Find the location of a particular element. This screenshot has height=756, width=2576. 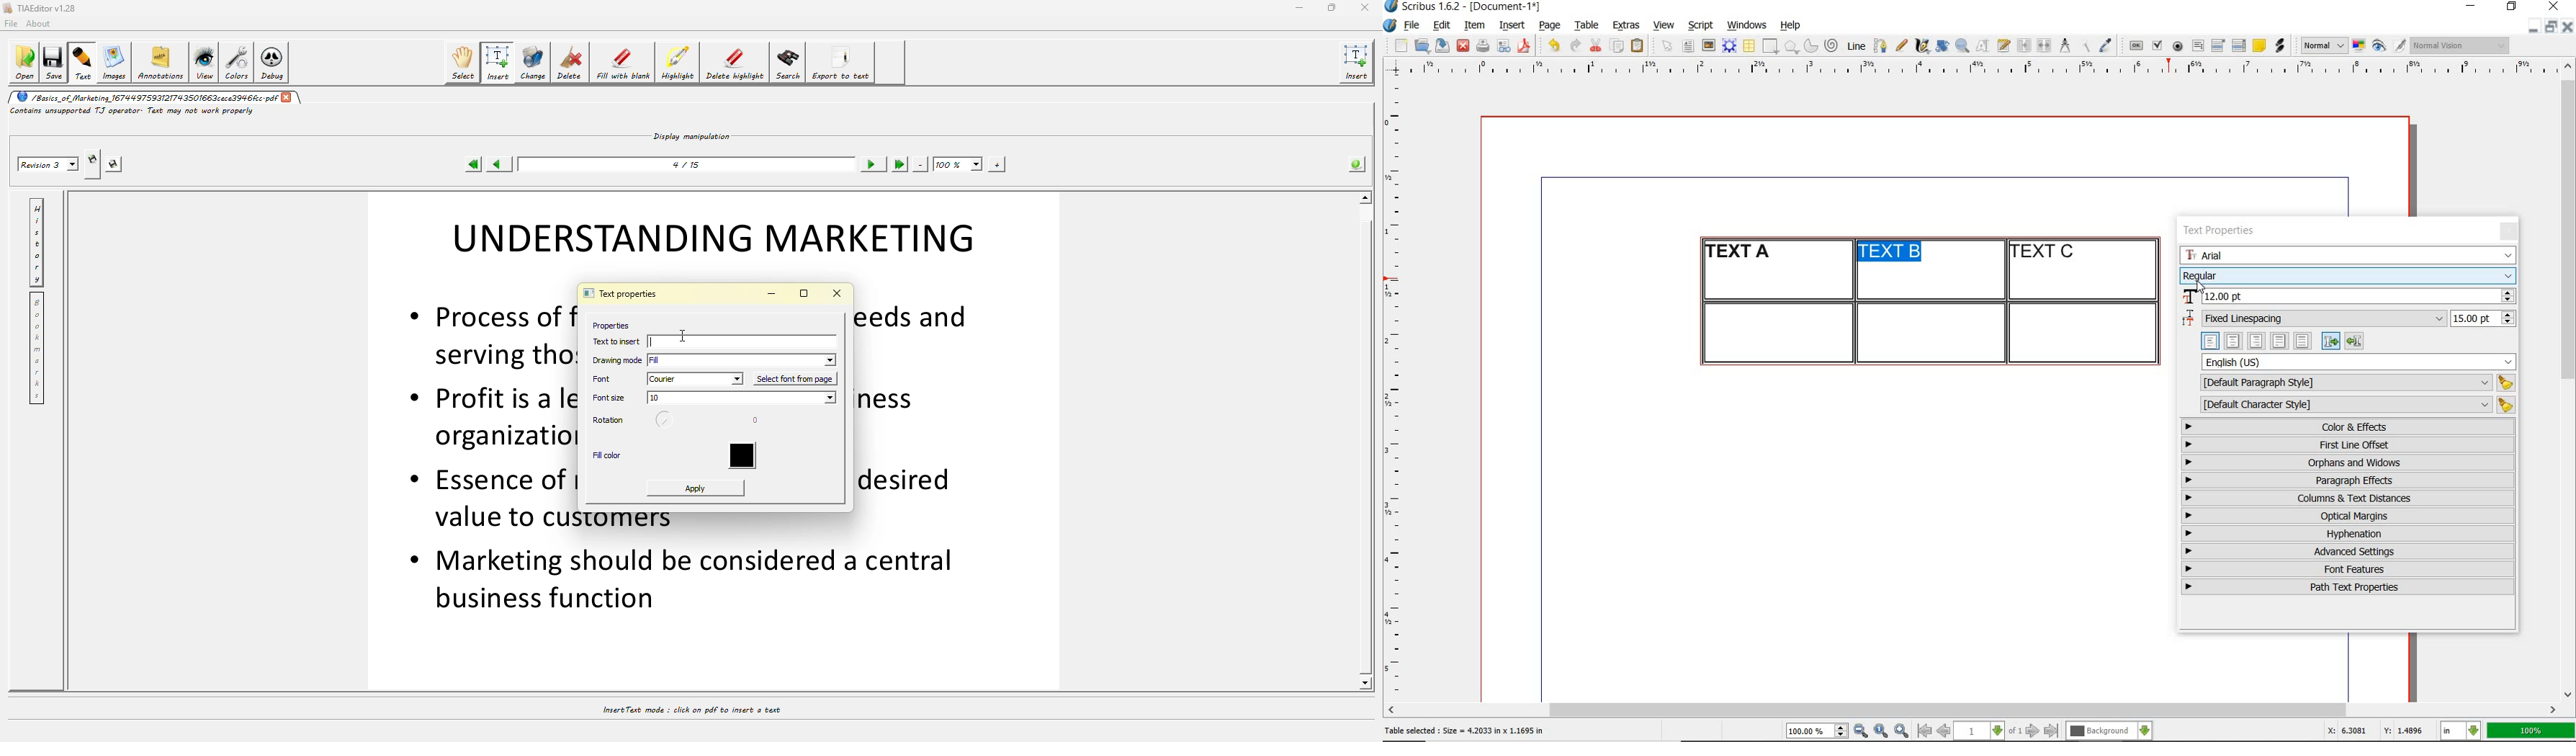

preflight verifier is located at coordinates (1504, 47).